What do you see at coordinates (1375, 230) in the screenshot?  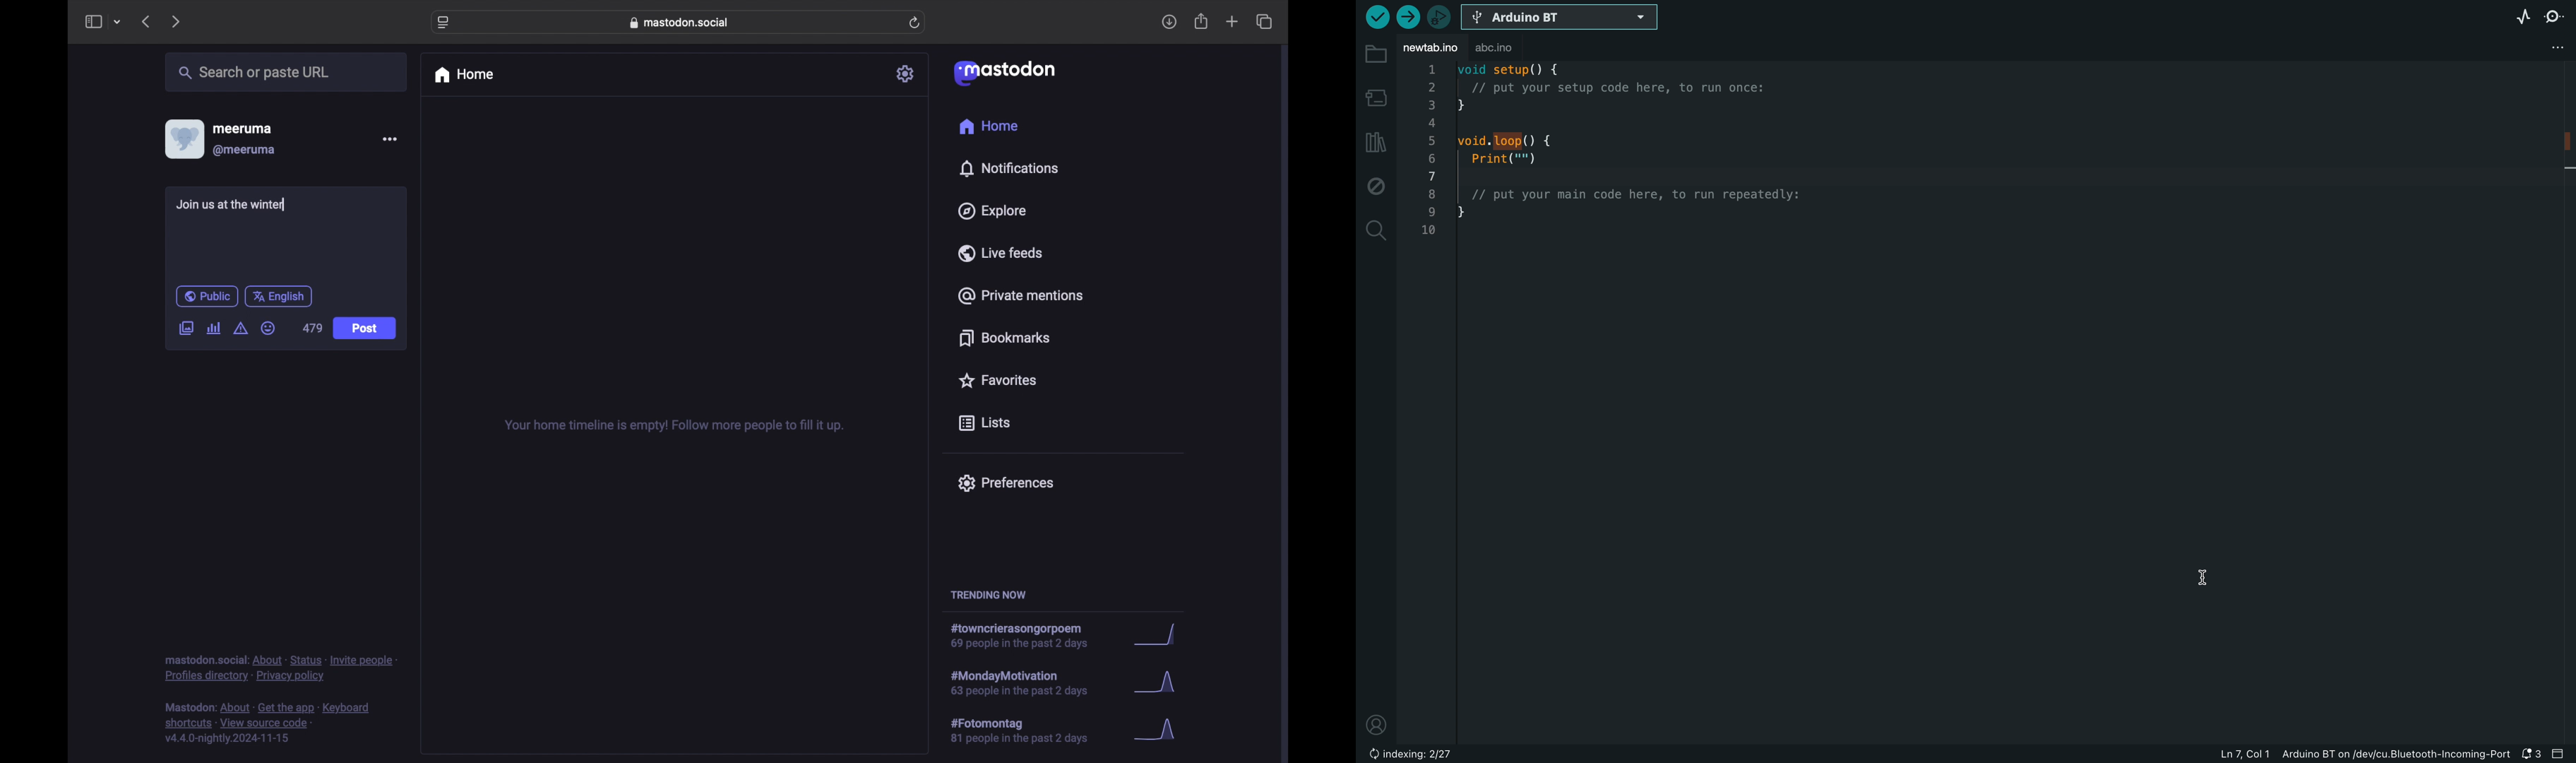 I see `search` at bounding box center [1375, 230].